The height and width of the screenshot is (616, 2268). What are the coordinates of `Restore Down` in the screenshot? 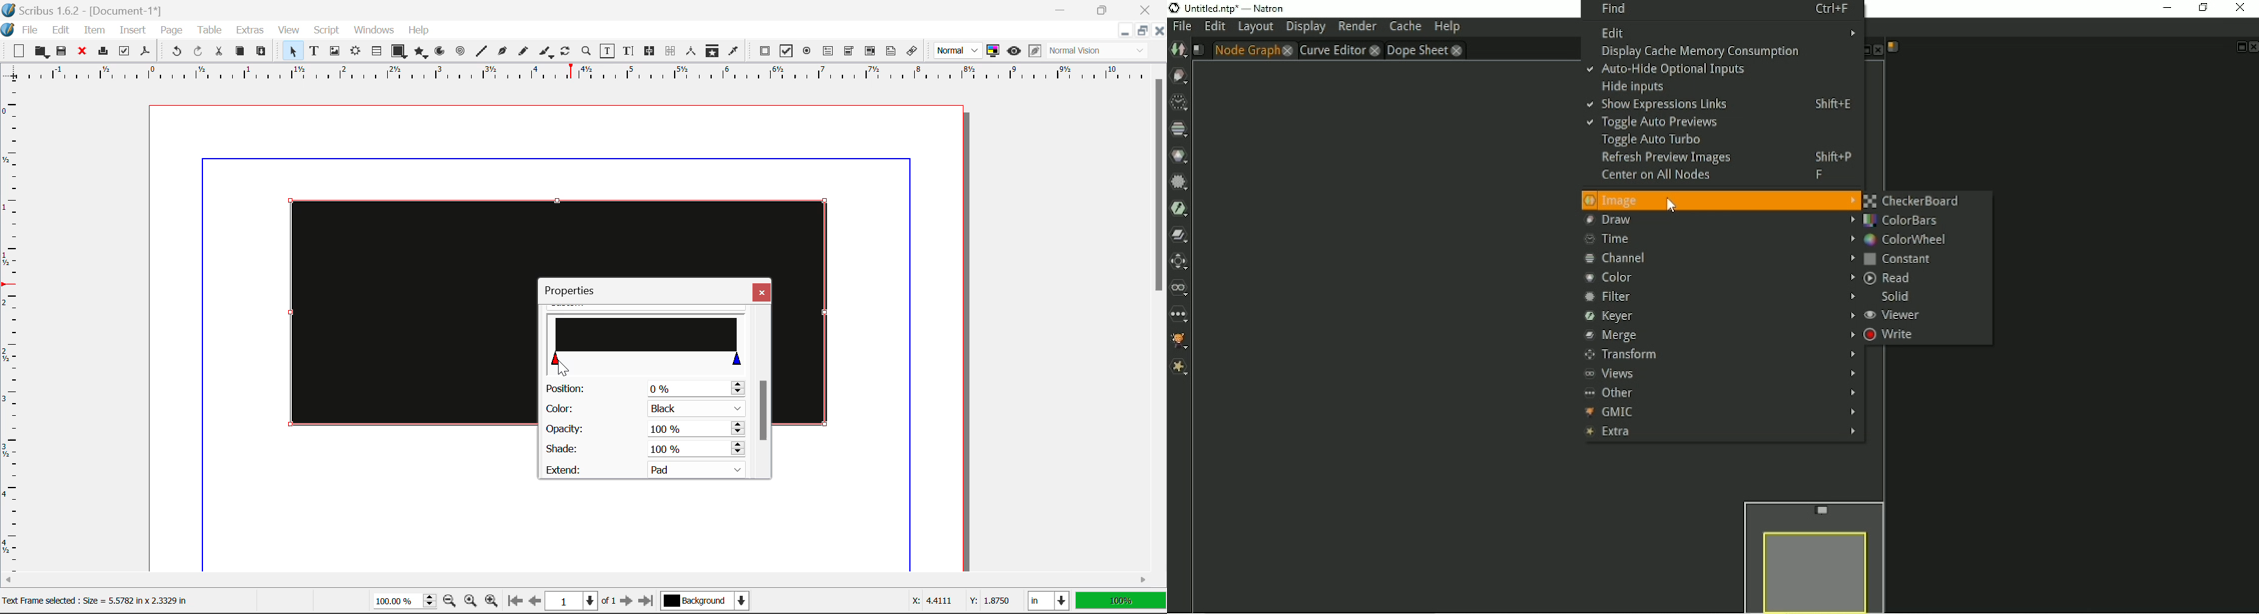 It's located at (1062, 9).